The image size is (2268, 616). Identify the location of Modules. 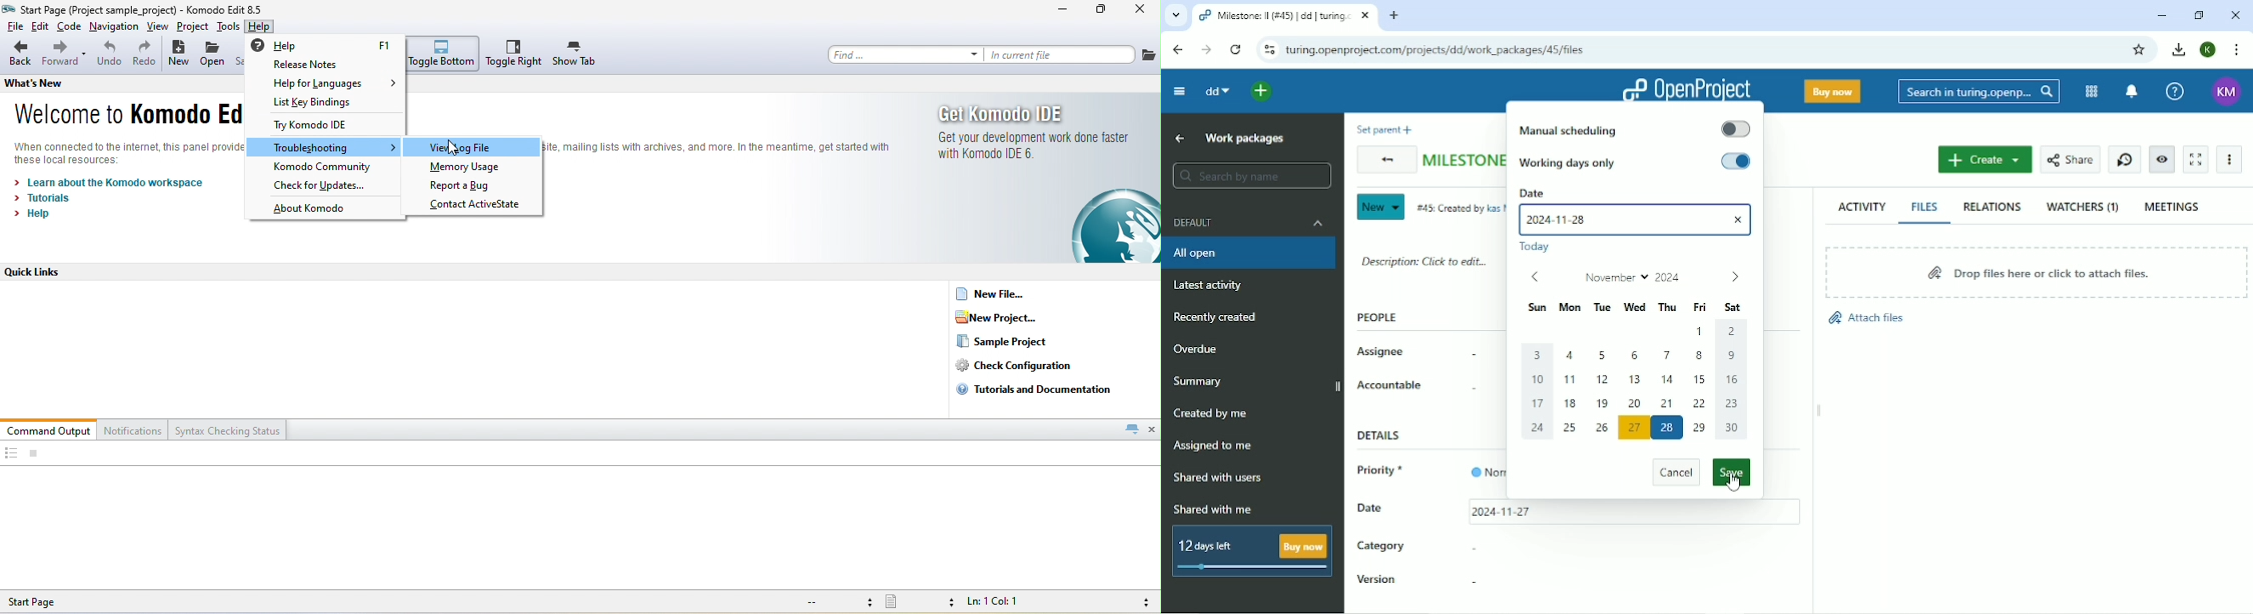
(2092, 92).